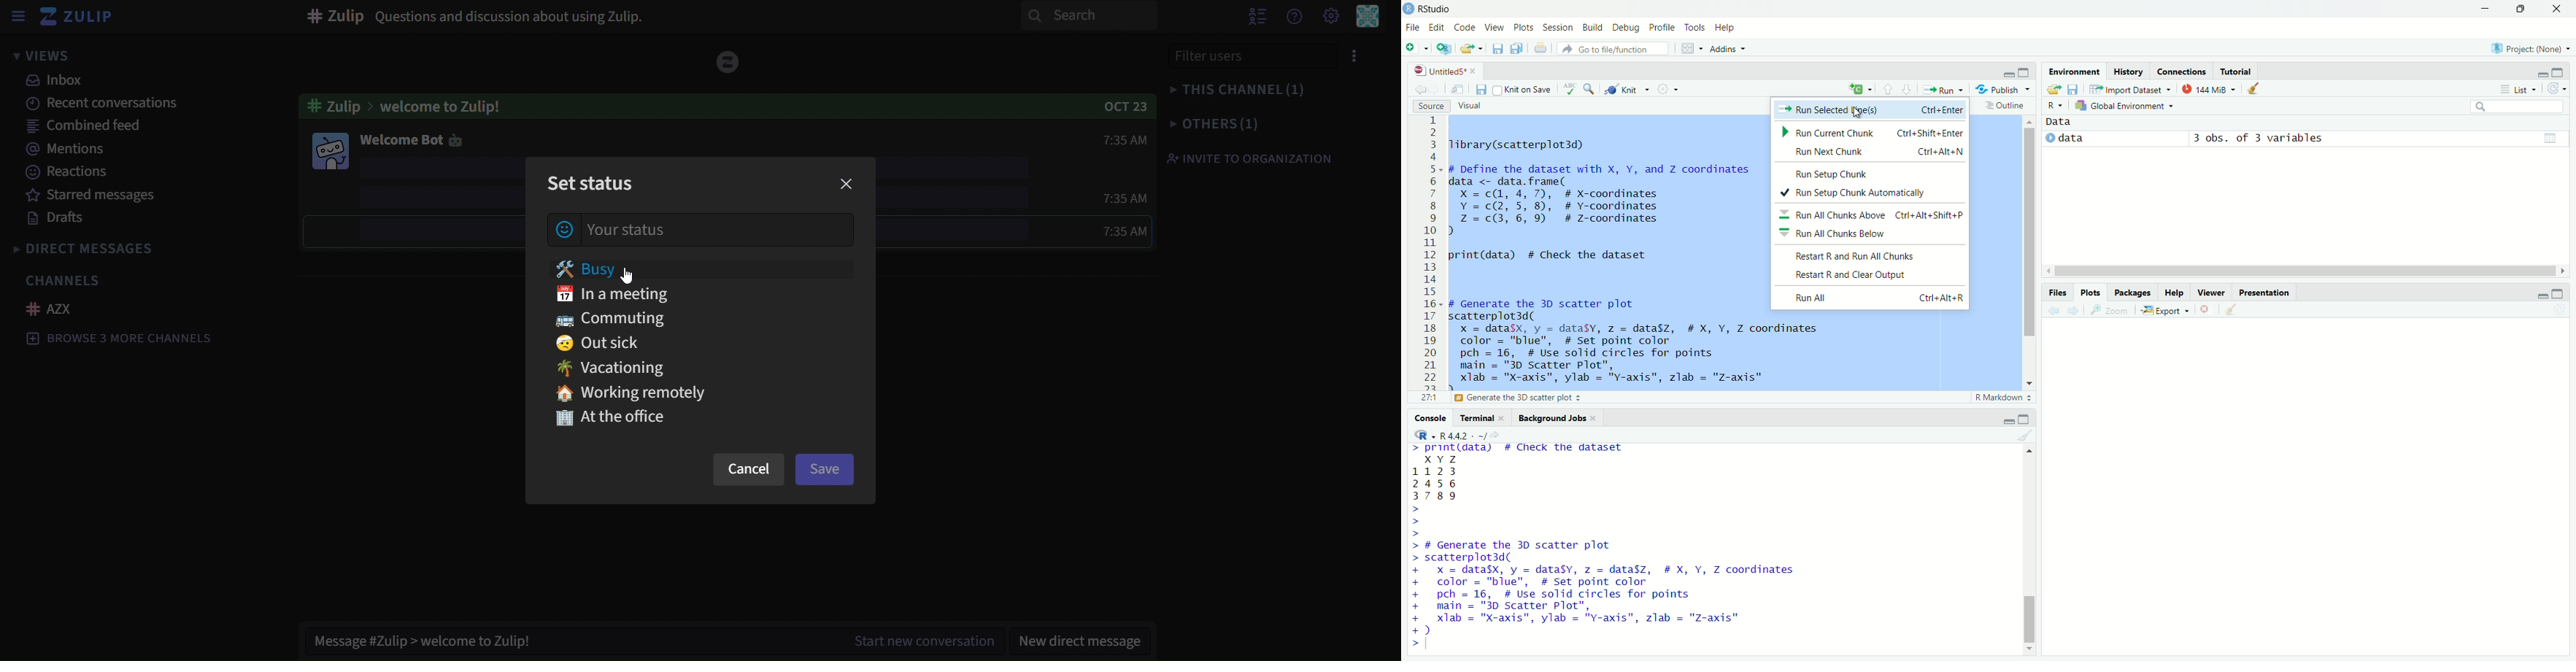 The height and width of the screenshot is (672, 2576). What do you see at coordinates (1408, 7) in the screenshot?
I see `logo` at bounding box center [1408, 7].